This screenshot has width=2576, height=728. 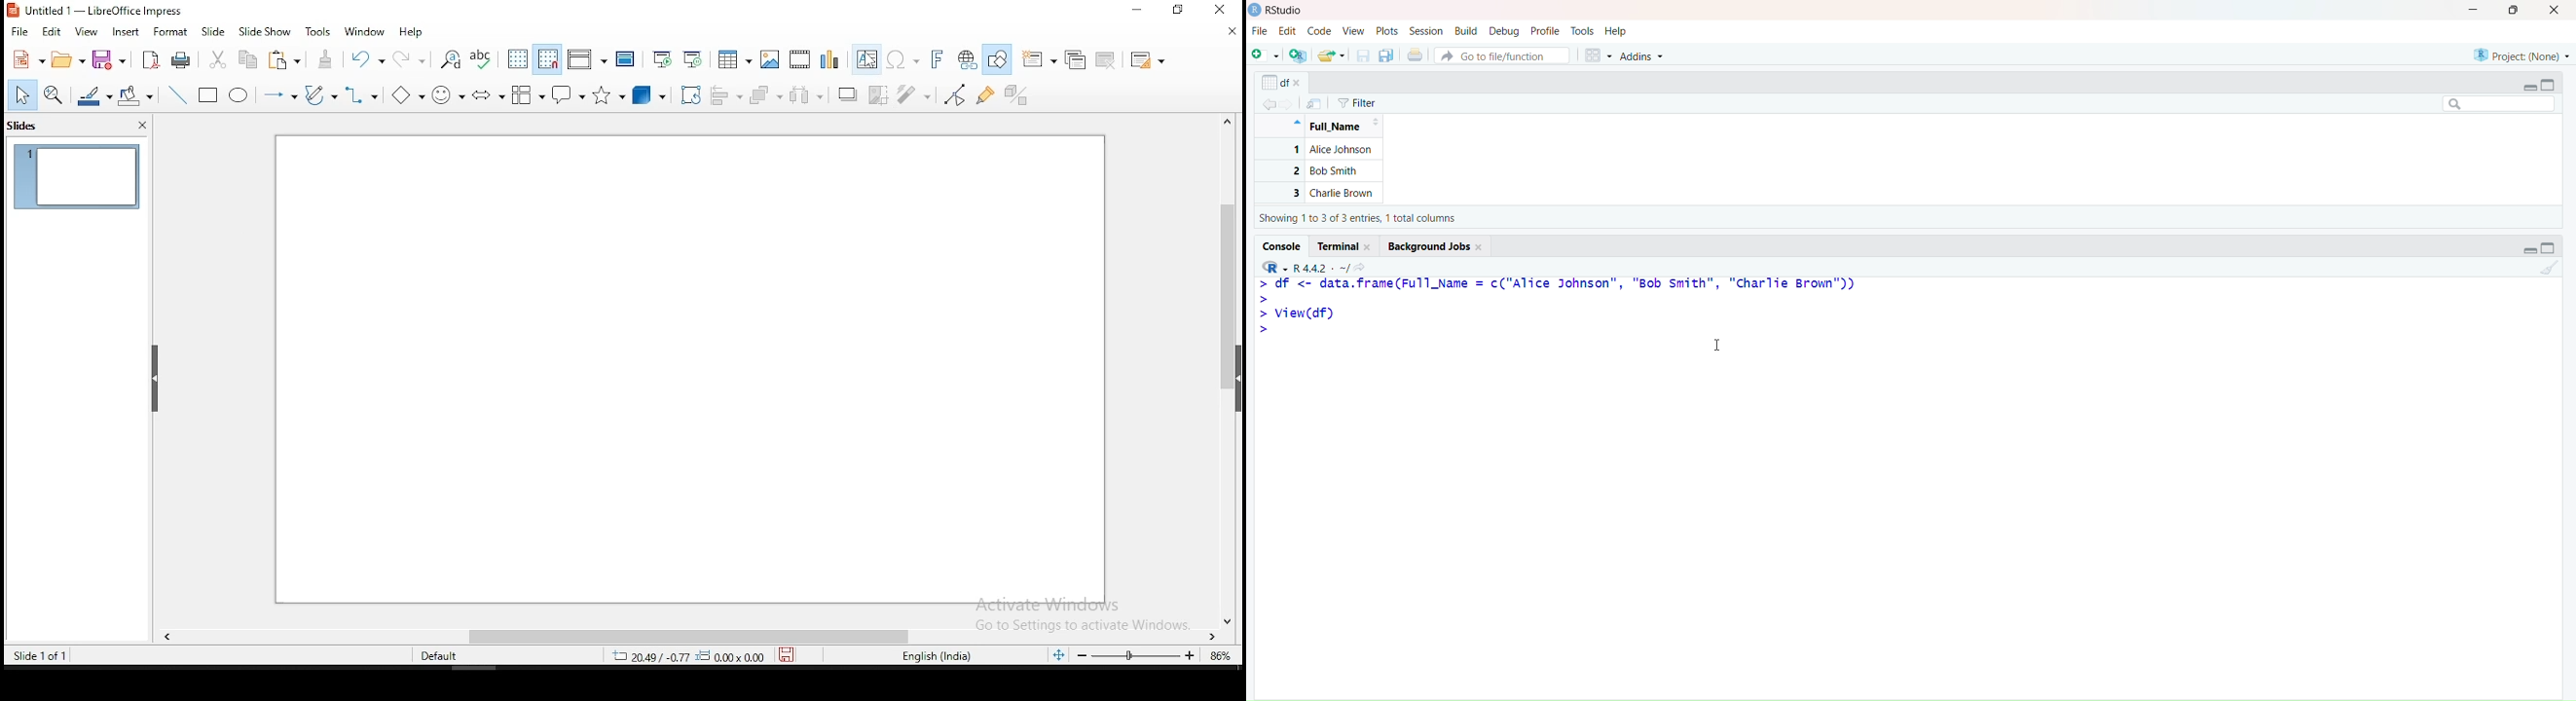 I want to click on Close, so click(x=2557, y=12).